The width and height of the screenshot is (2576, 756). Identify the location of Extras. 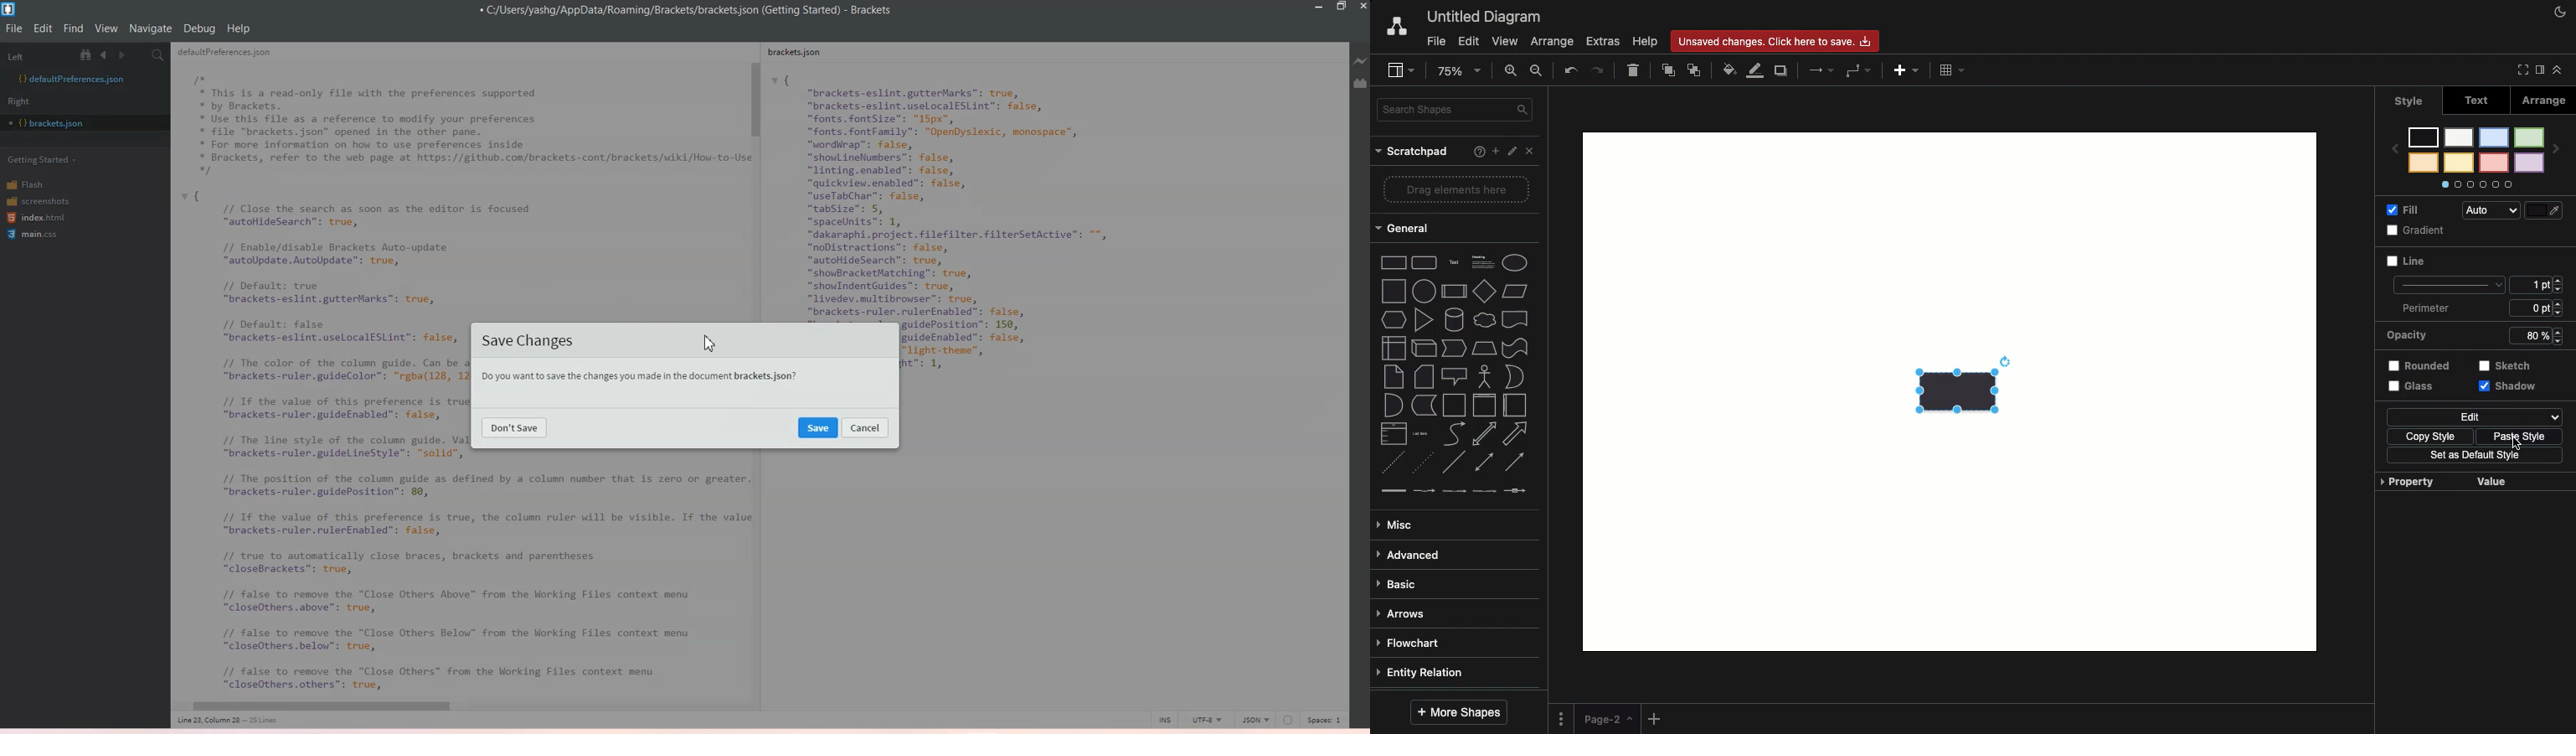
(1601, 41).